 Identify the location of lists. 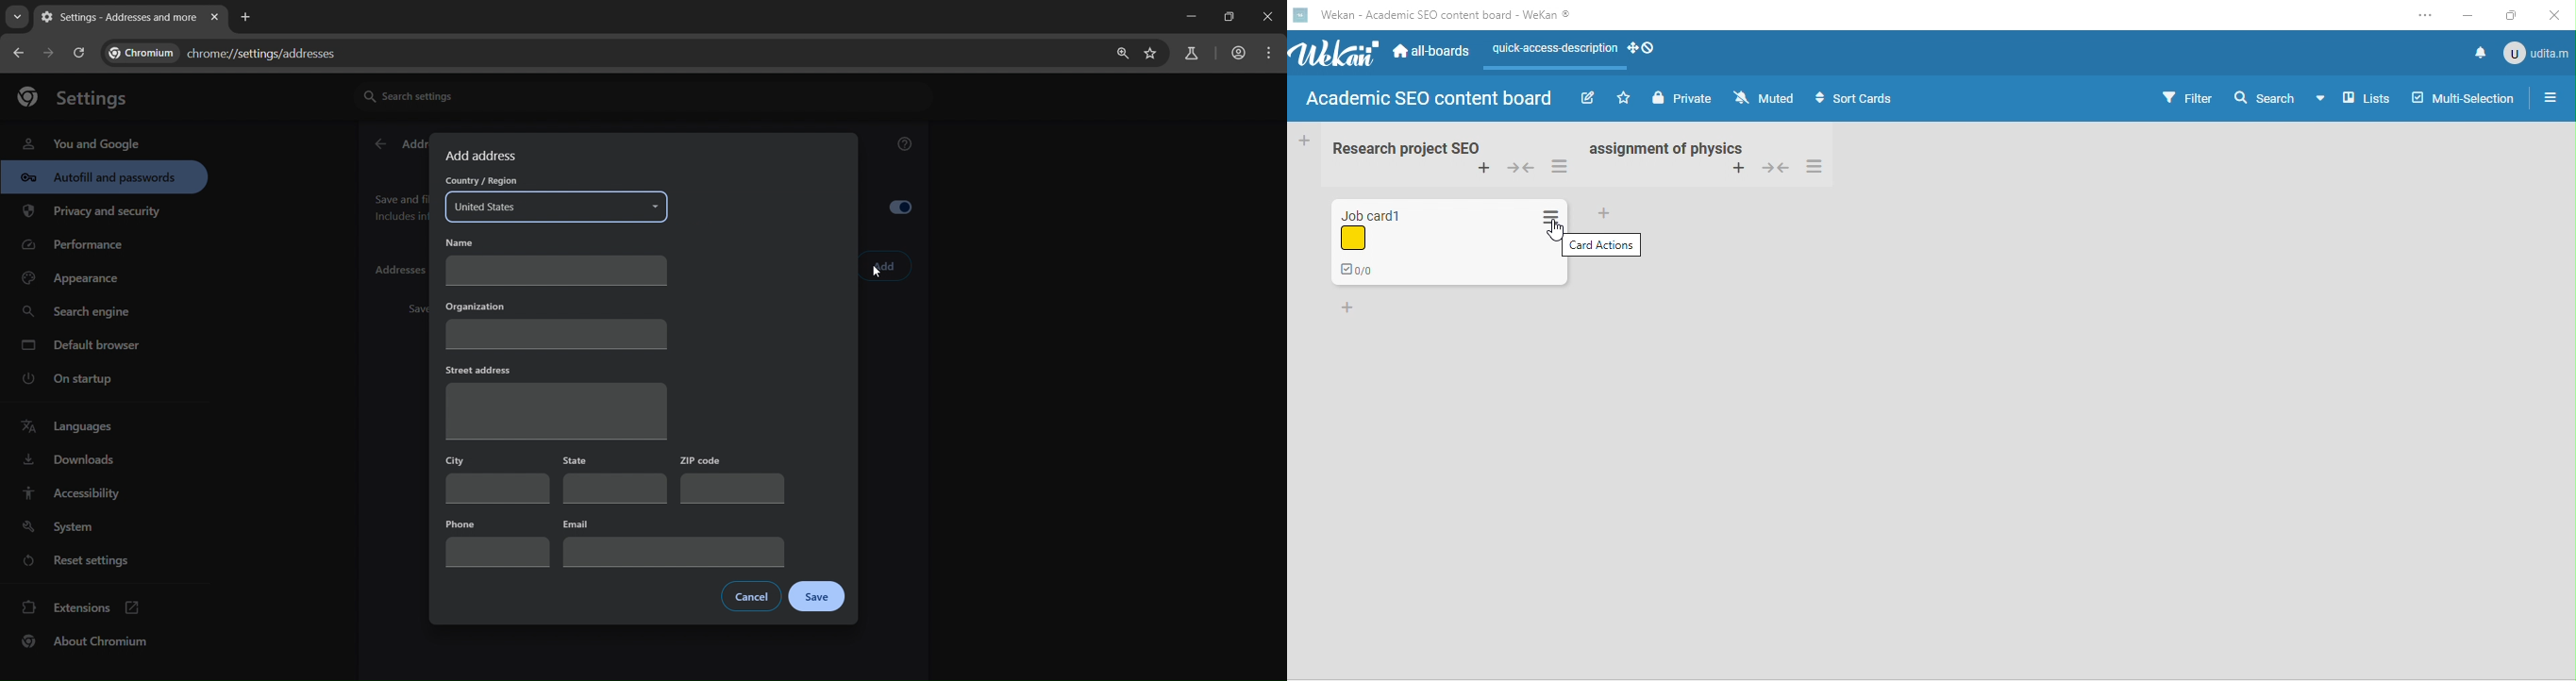
(2356, 101).